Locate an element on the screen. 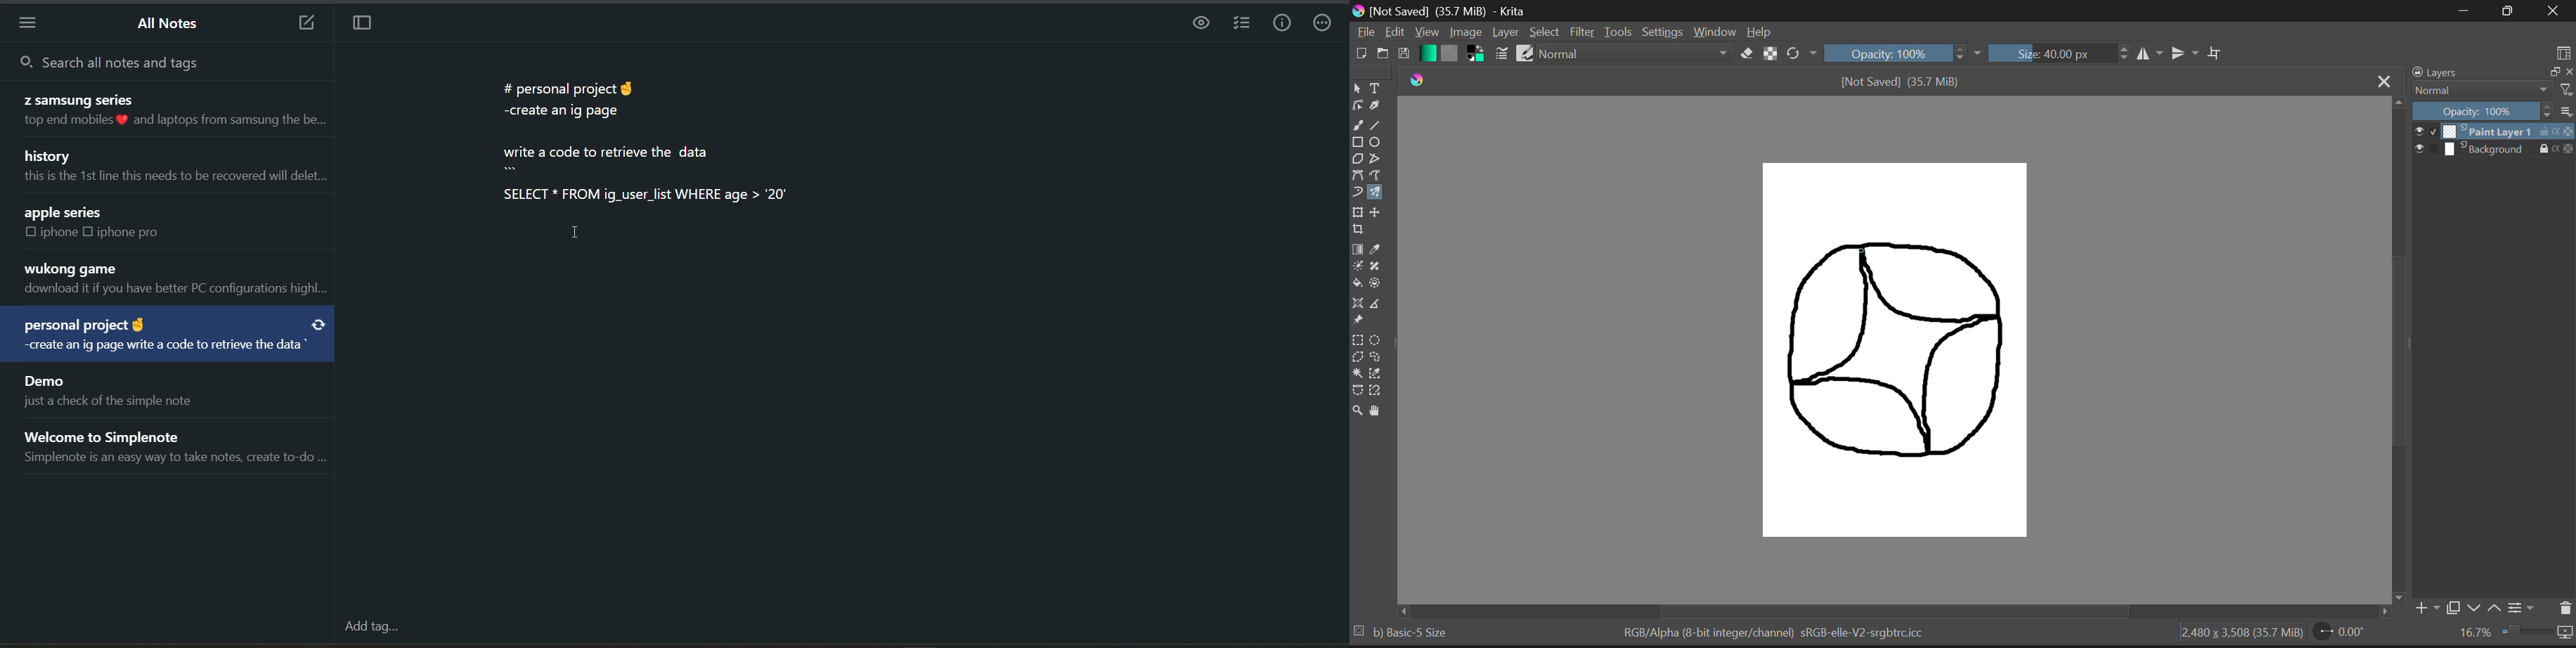 The height and width of the screenshot is (672, 2576). Opacity 100% is located at coordinates (1903, 53).